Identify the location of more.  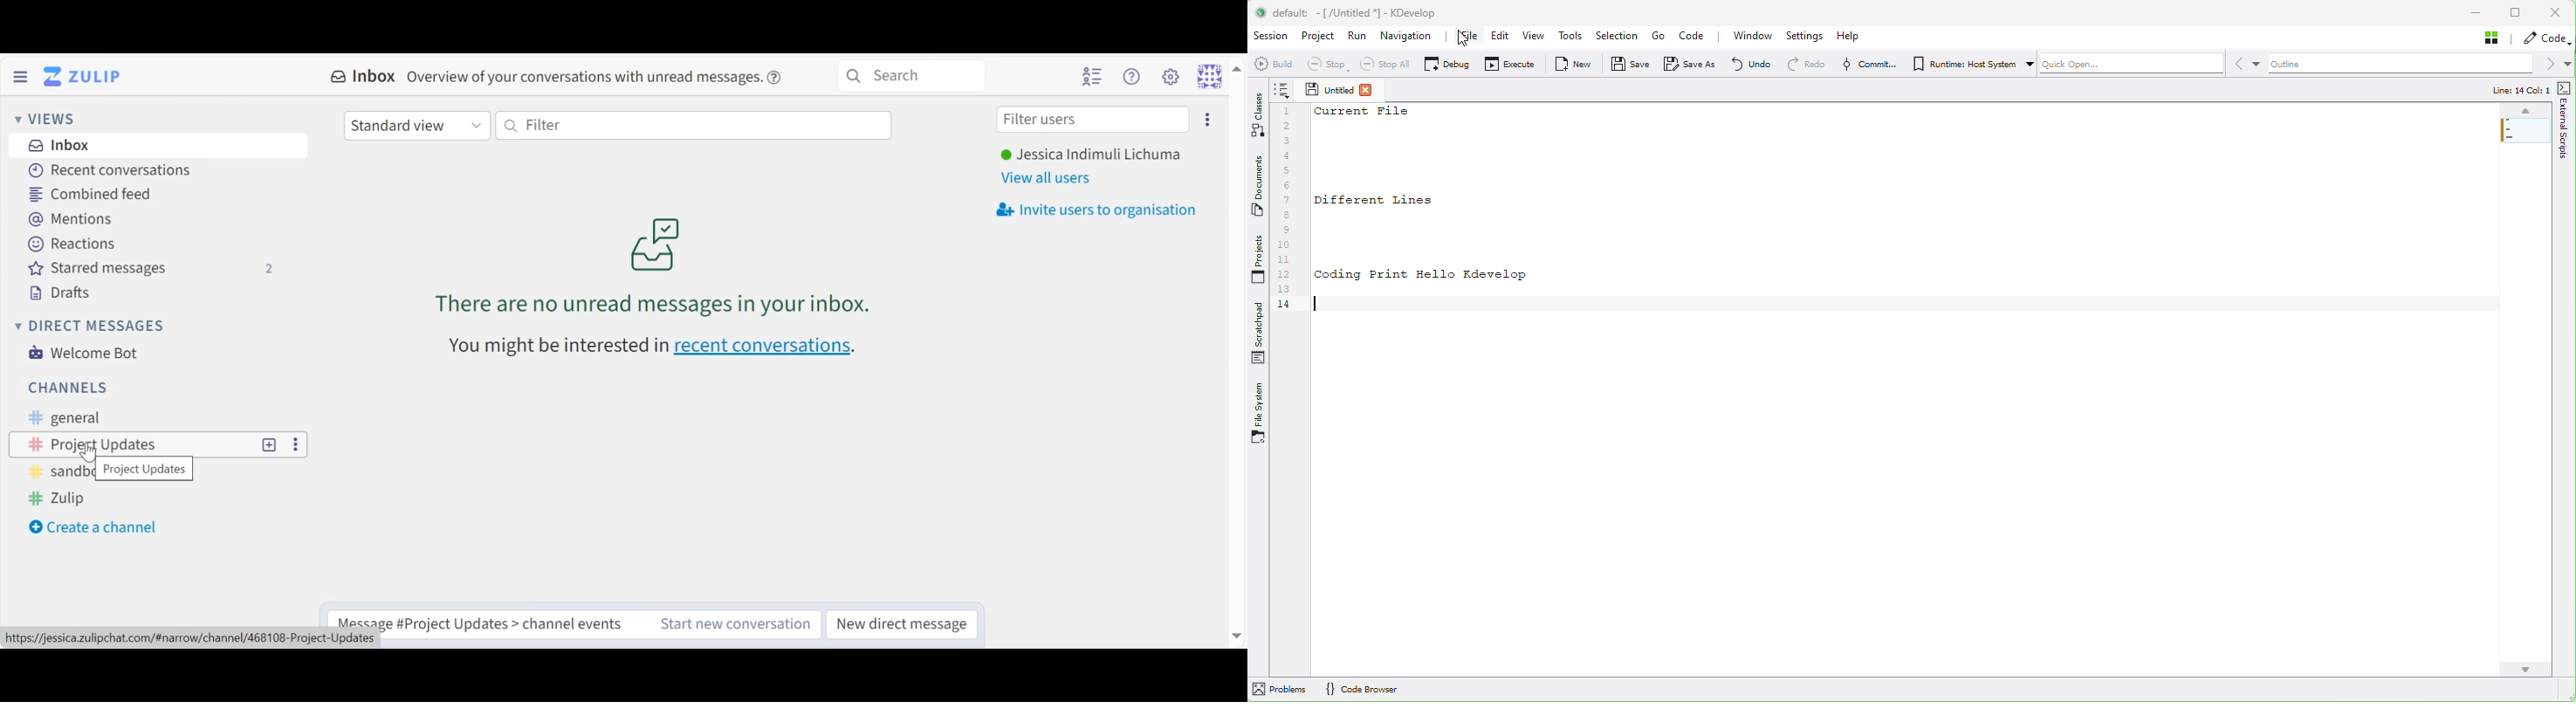
(294, 443).